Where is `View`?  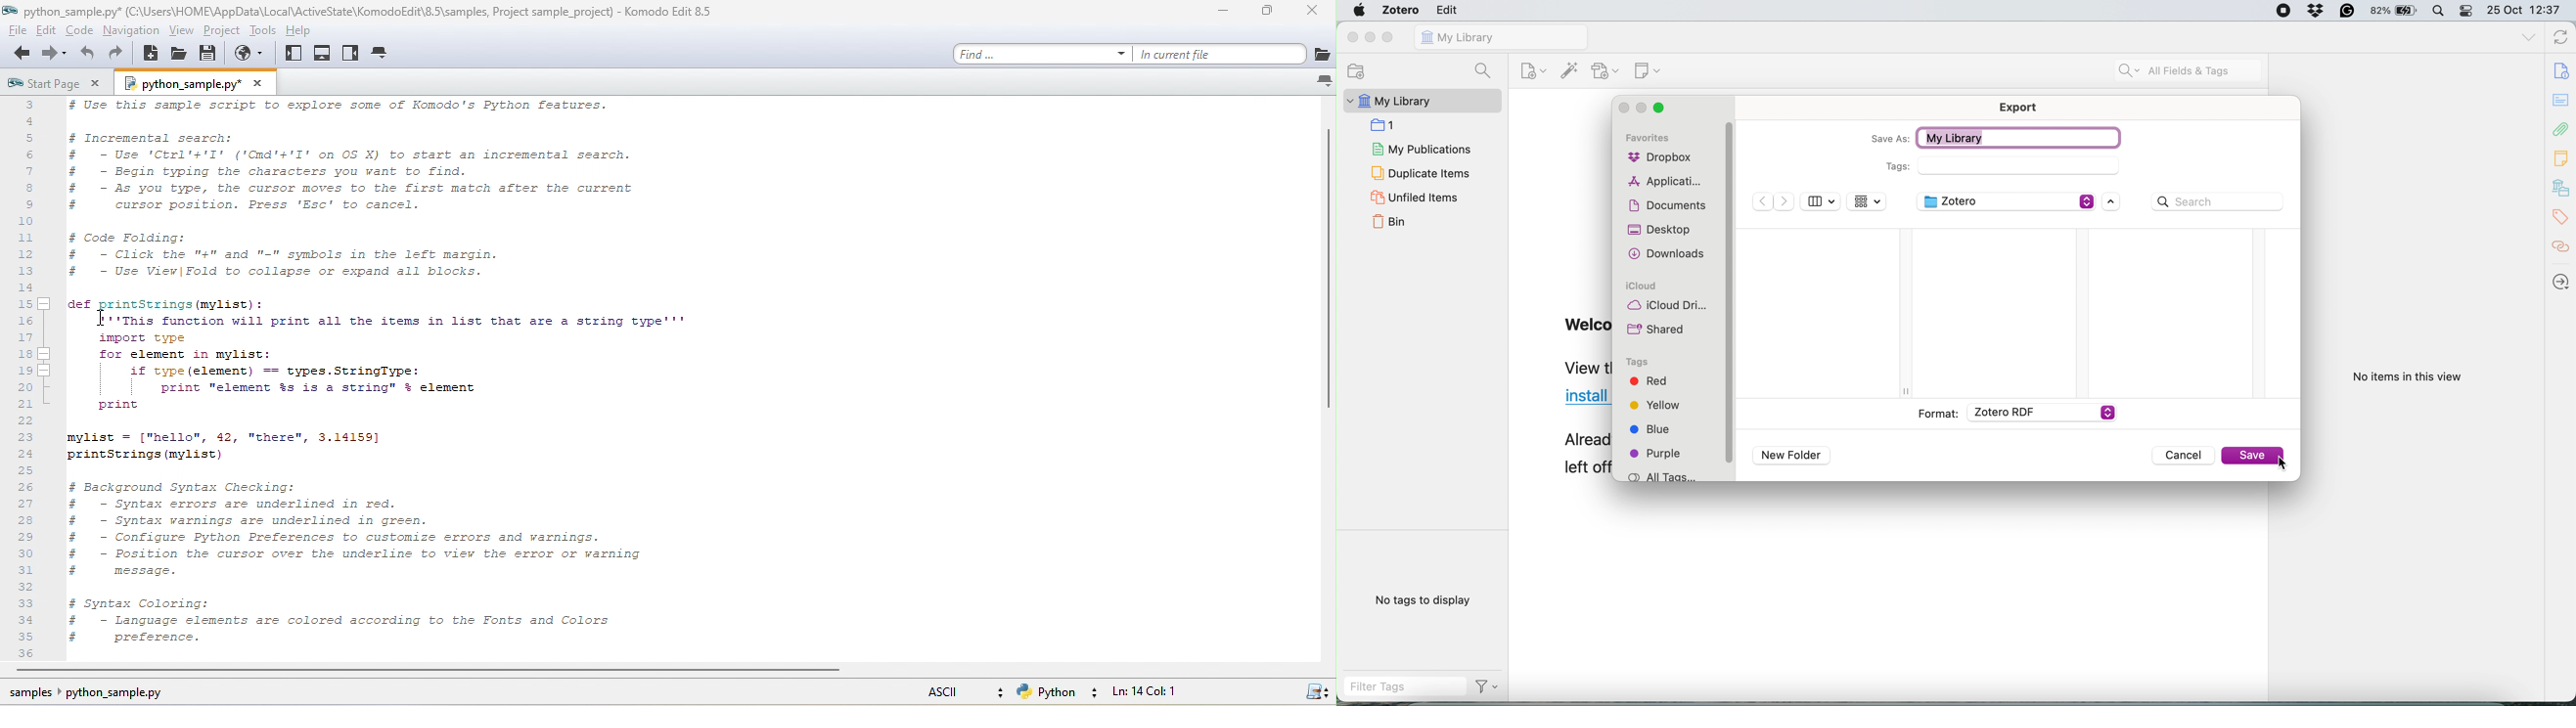 View is located at coordinates (1867, 201).